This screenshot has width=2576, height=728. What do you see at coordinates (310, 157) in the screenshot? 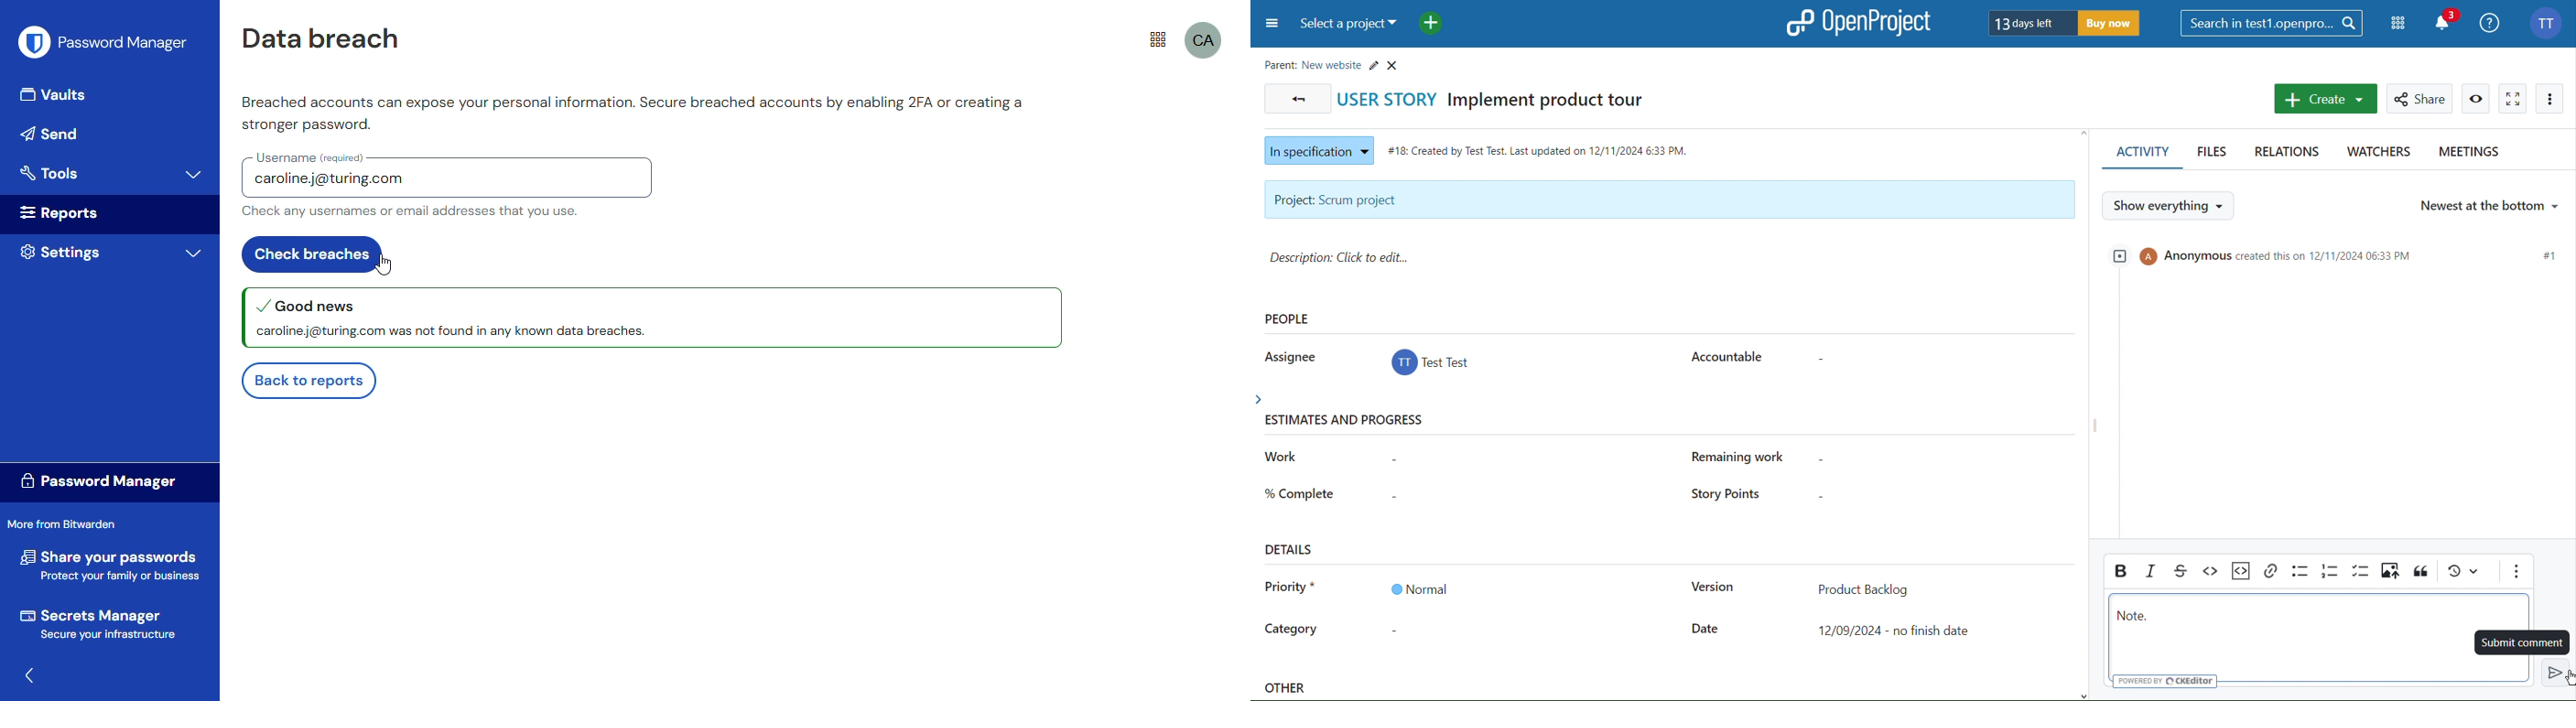
I see `username (required)` at bounding box center [310, 157].